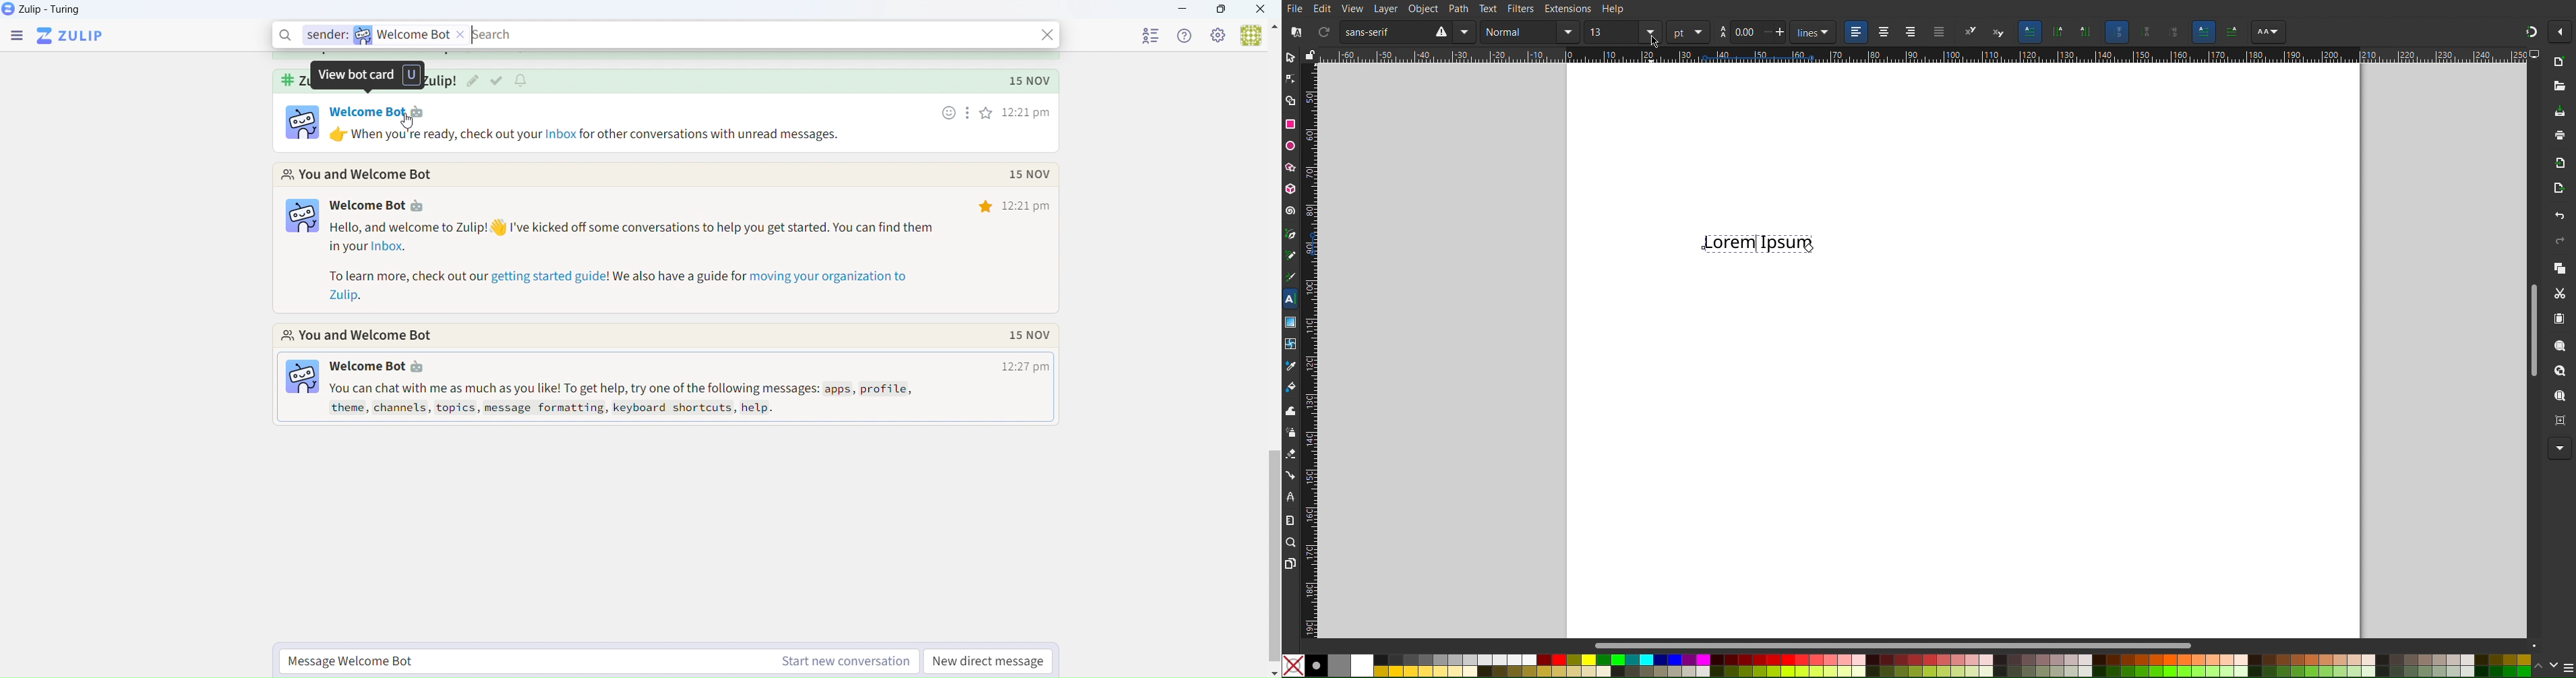  Describe the element at coordinates (370, 76) in the screenshot. I see `view bot card` at that location.